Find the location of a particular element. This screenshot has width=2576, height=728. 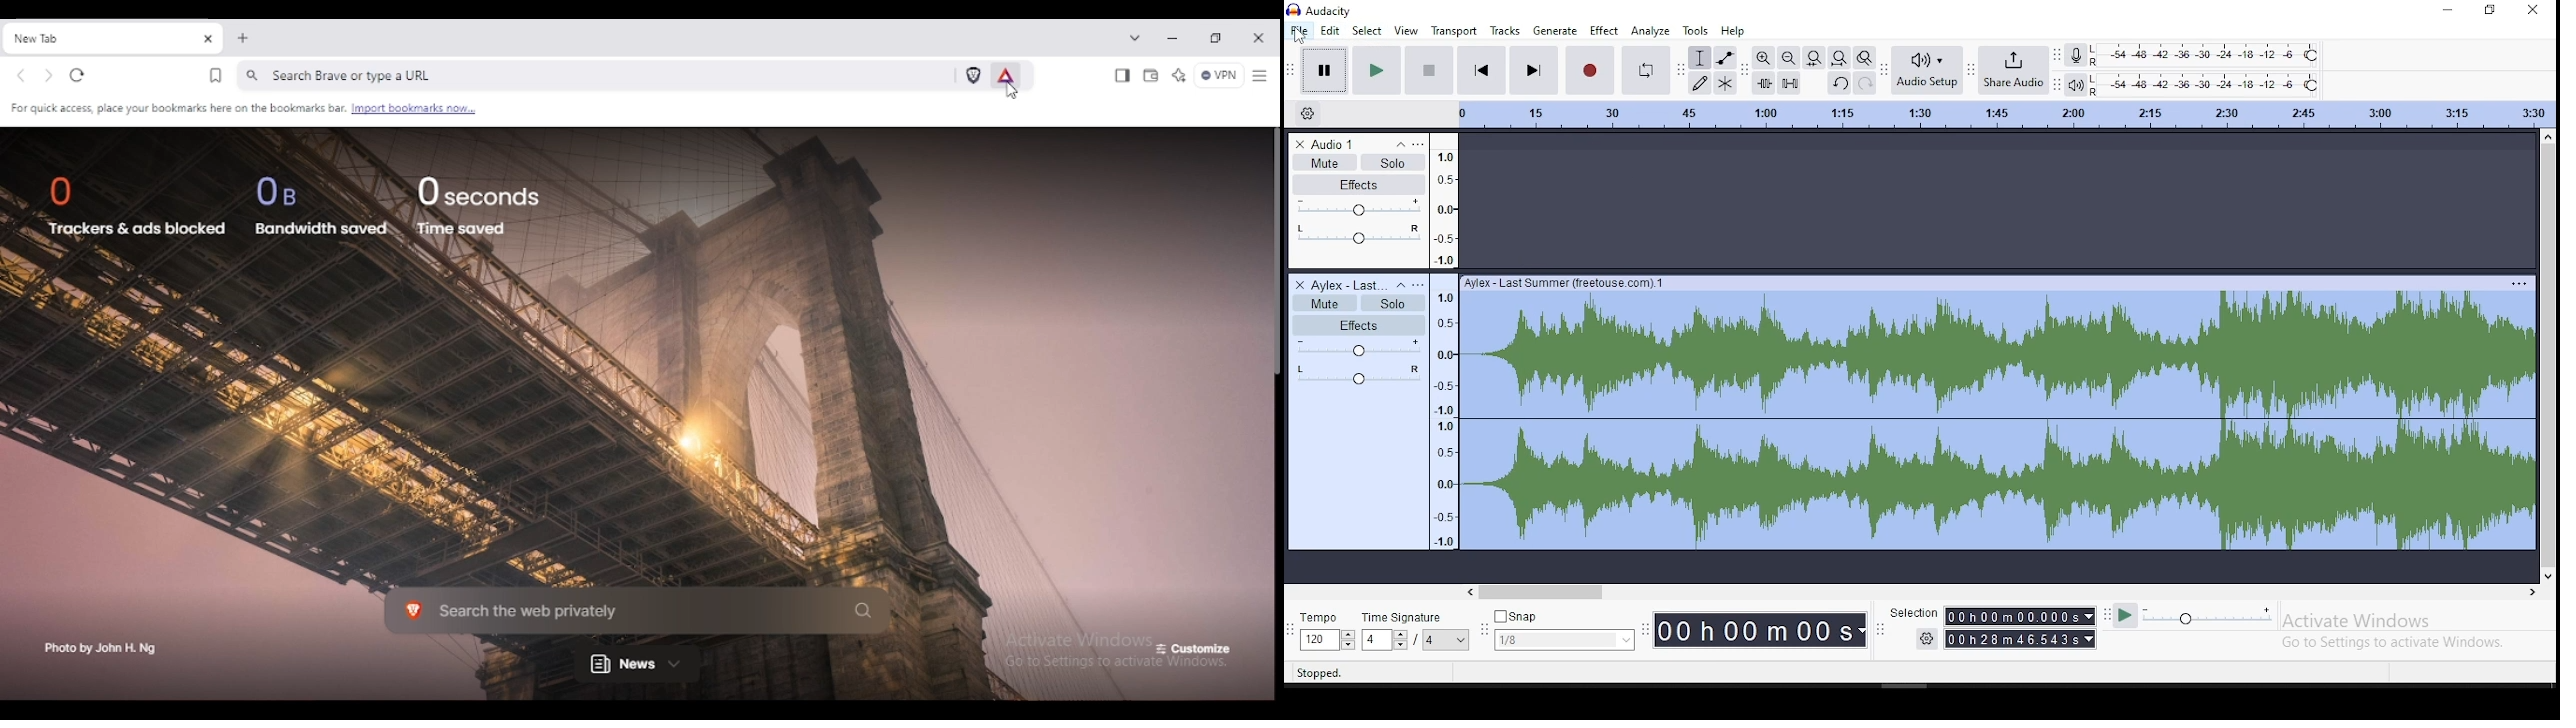

search brave or type a URL is located at coordinates (595, 75).